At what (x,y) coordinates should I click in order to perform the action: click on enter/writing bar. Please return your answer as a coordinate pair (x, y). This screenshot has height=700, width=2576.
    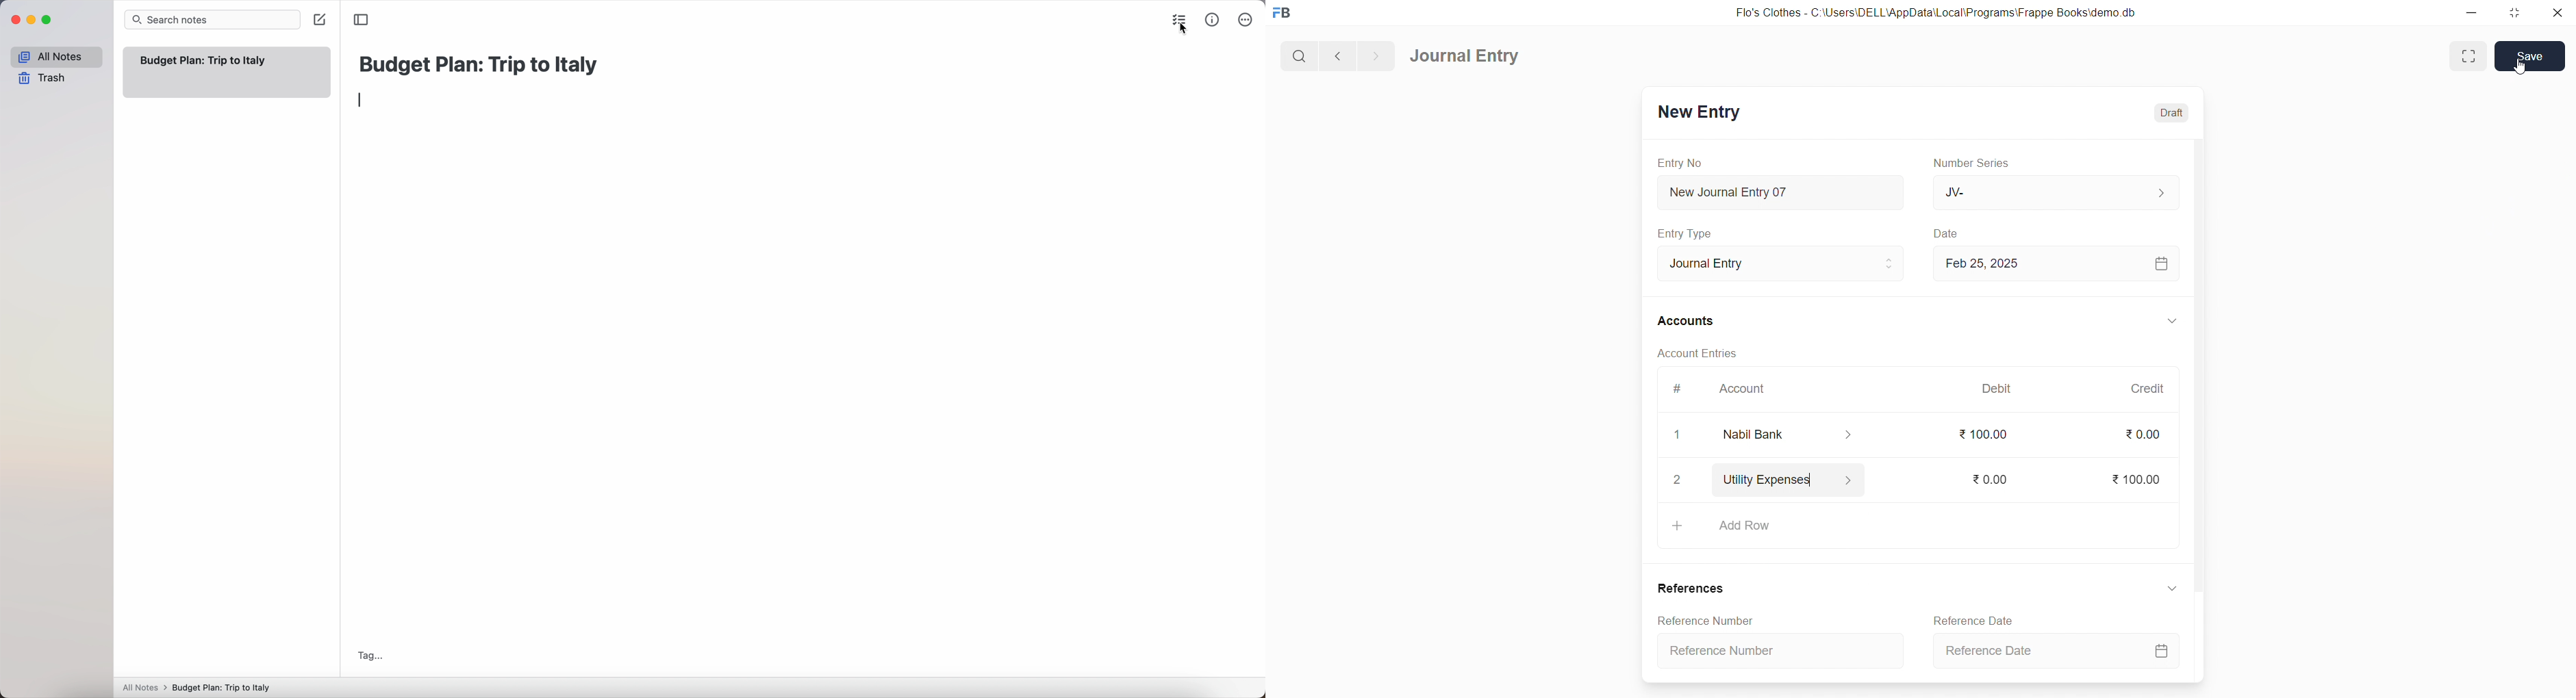
    Looking at the image, I should click on (362, 101).